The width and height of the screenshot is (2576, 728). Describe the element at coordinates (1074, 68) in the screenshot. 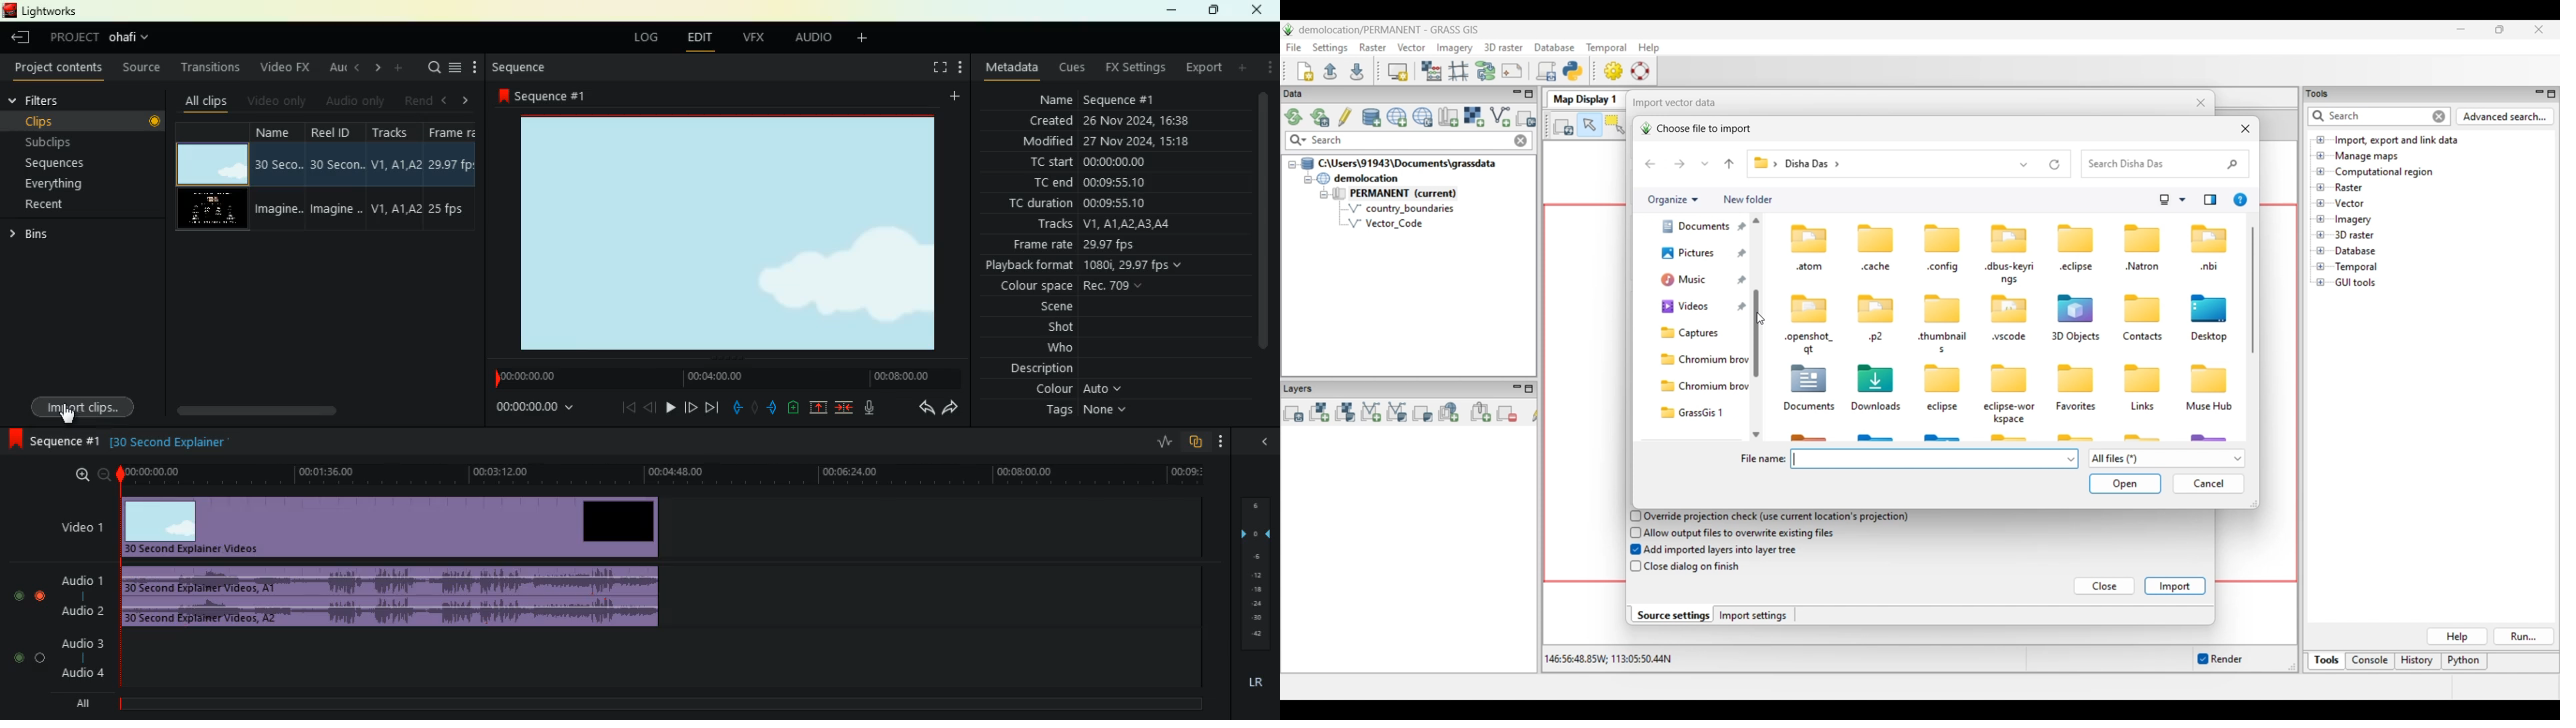

I see `cues` at that location.